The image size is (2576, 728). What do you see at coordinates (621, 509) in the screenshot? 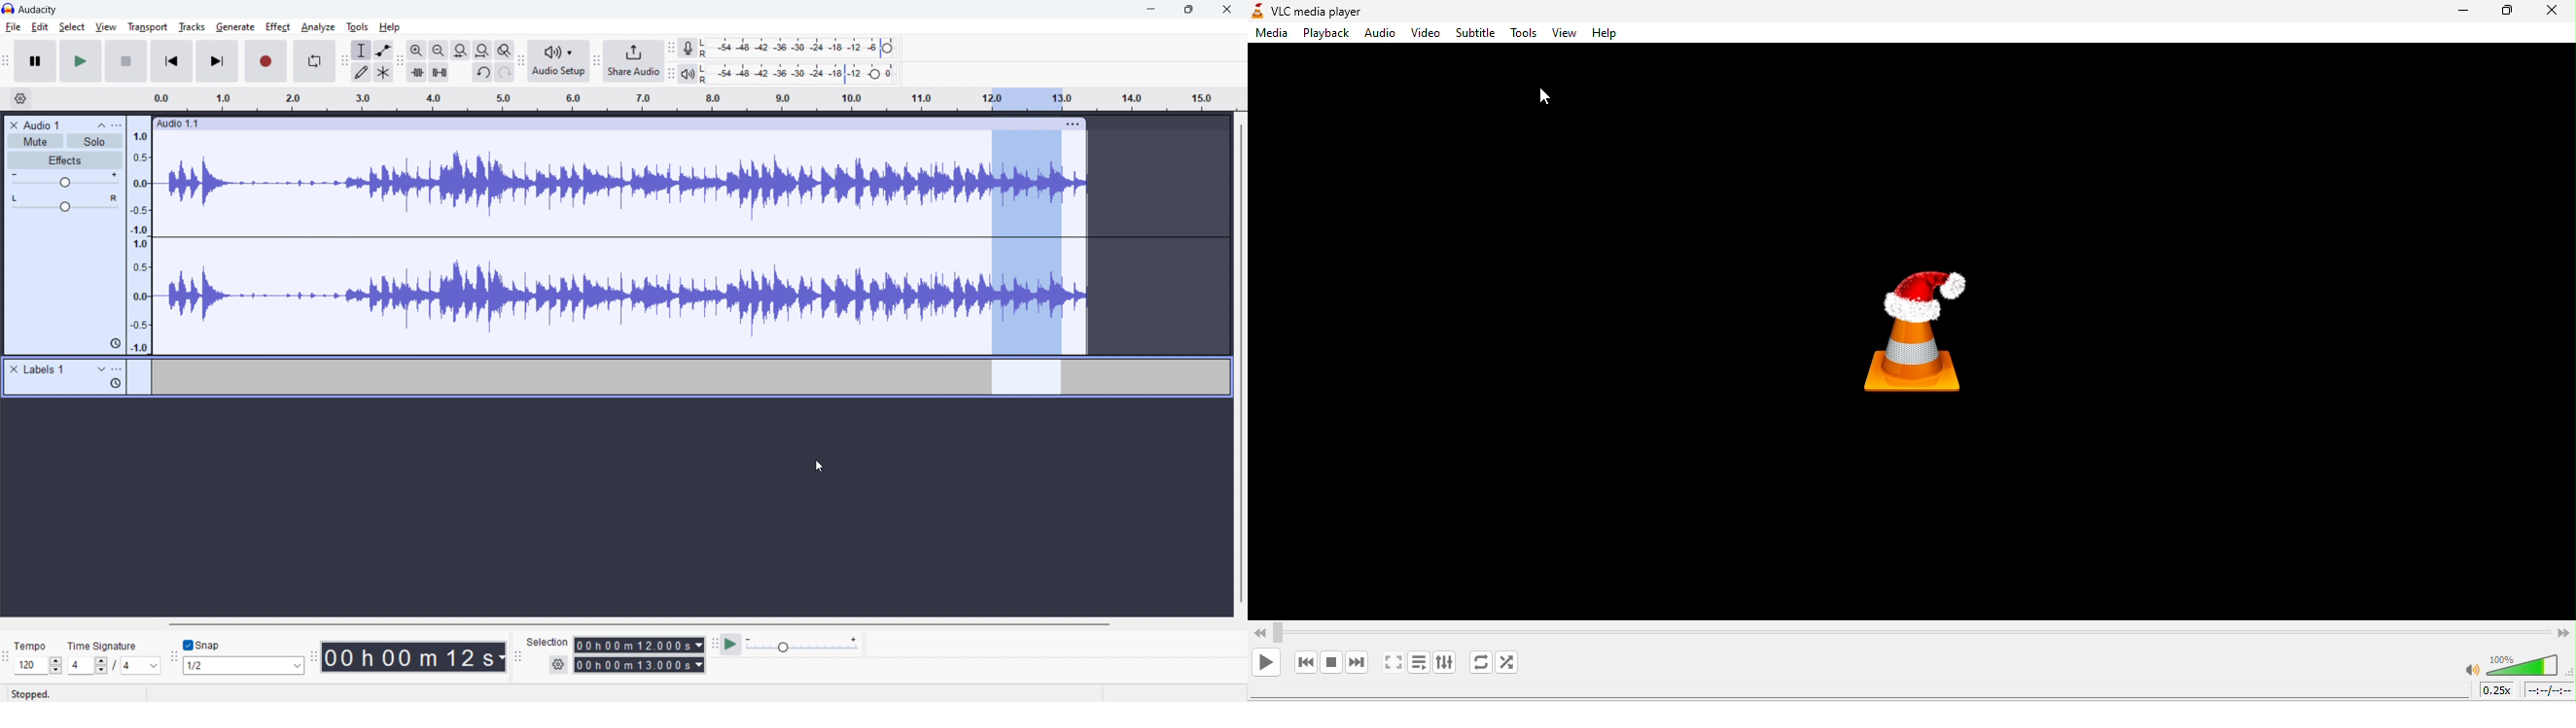
I see `timeline` at bounding box center [621, 509].